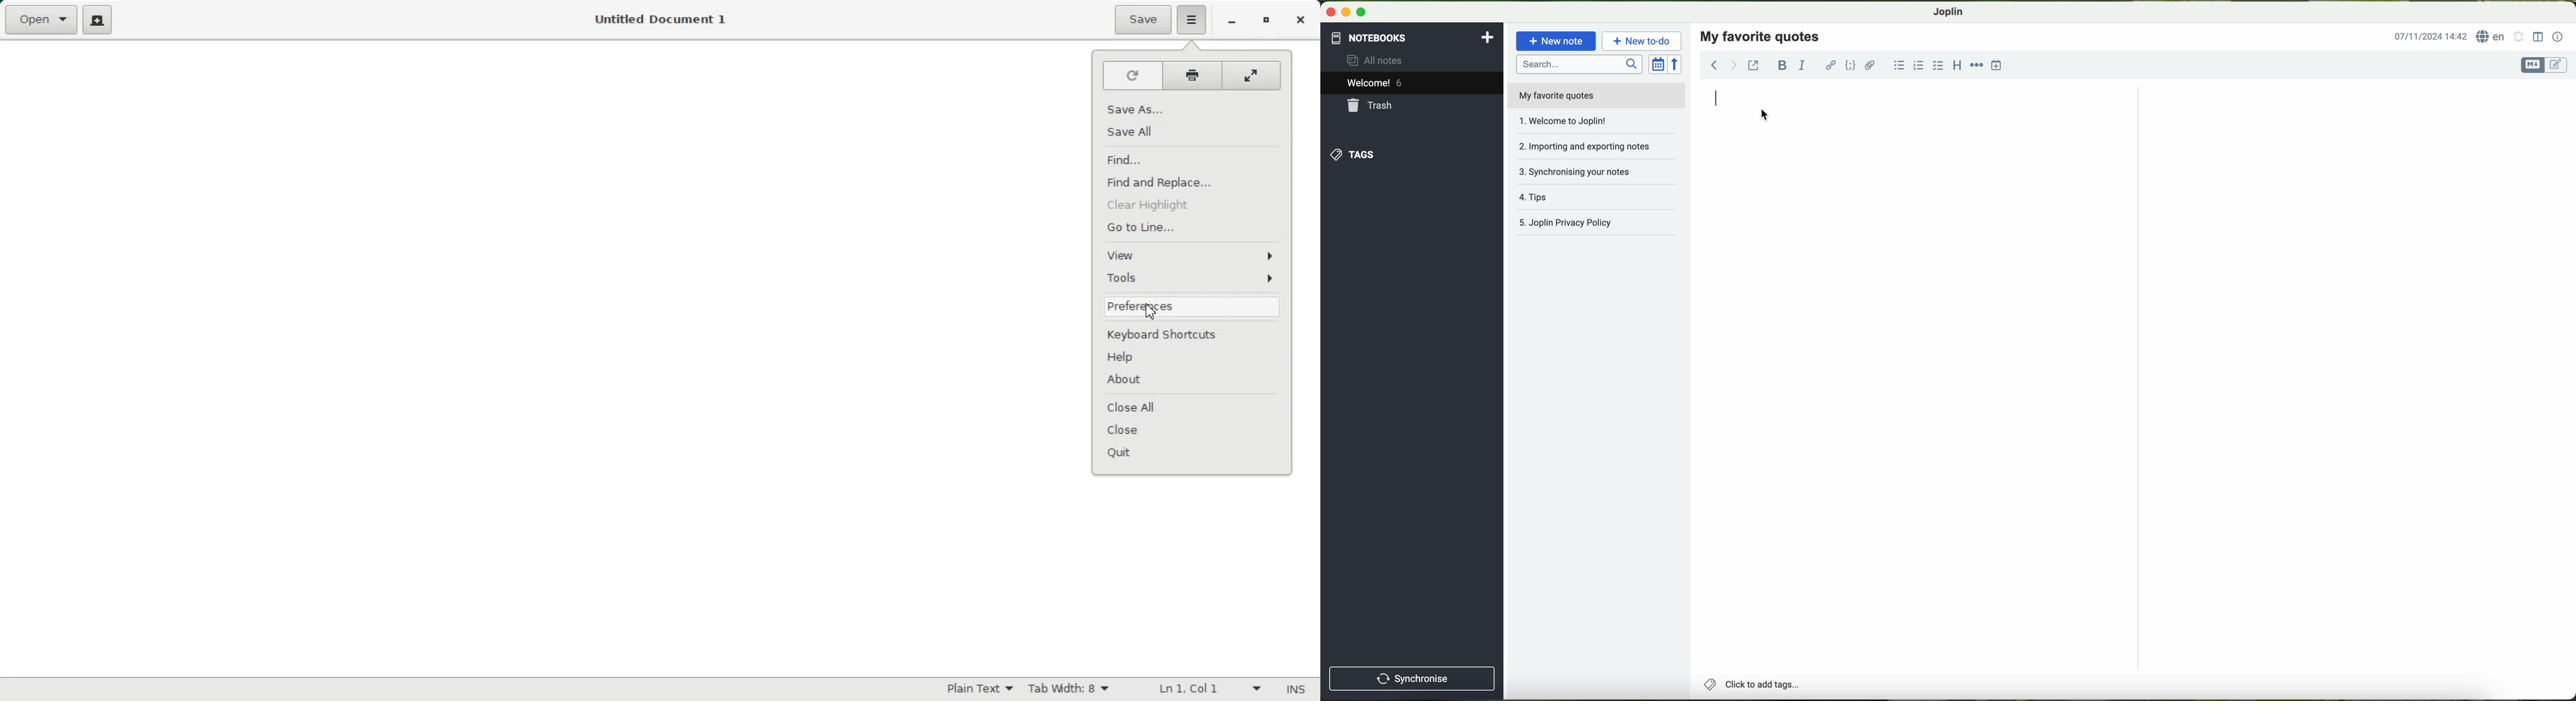 Image resolution: width=2576 pixels, height=728 pixels. I want to click on maximize, so click(1361, 15).